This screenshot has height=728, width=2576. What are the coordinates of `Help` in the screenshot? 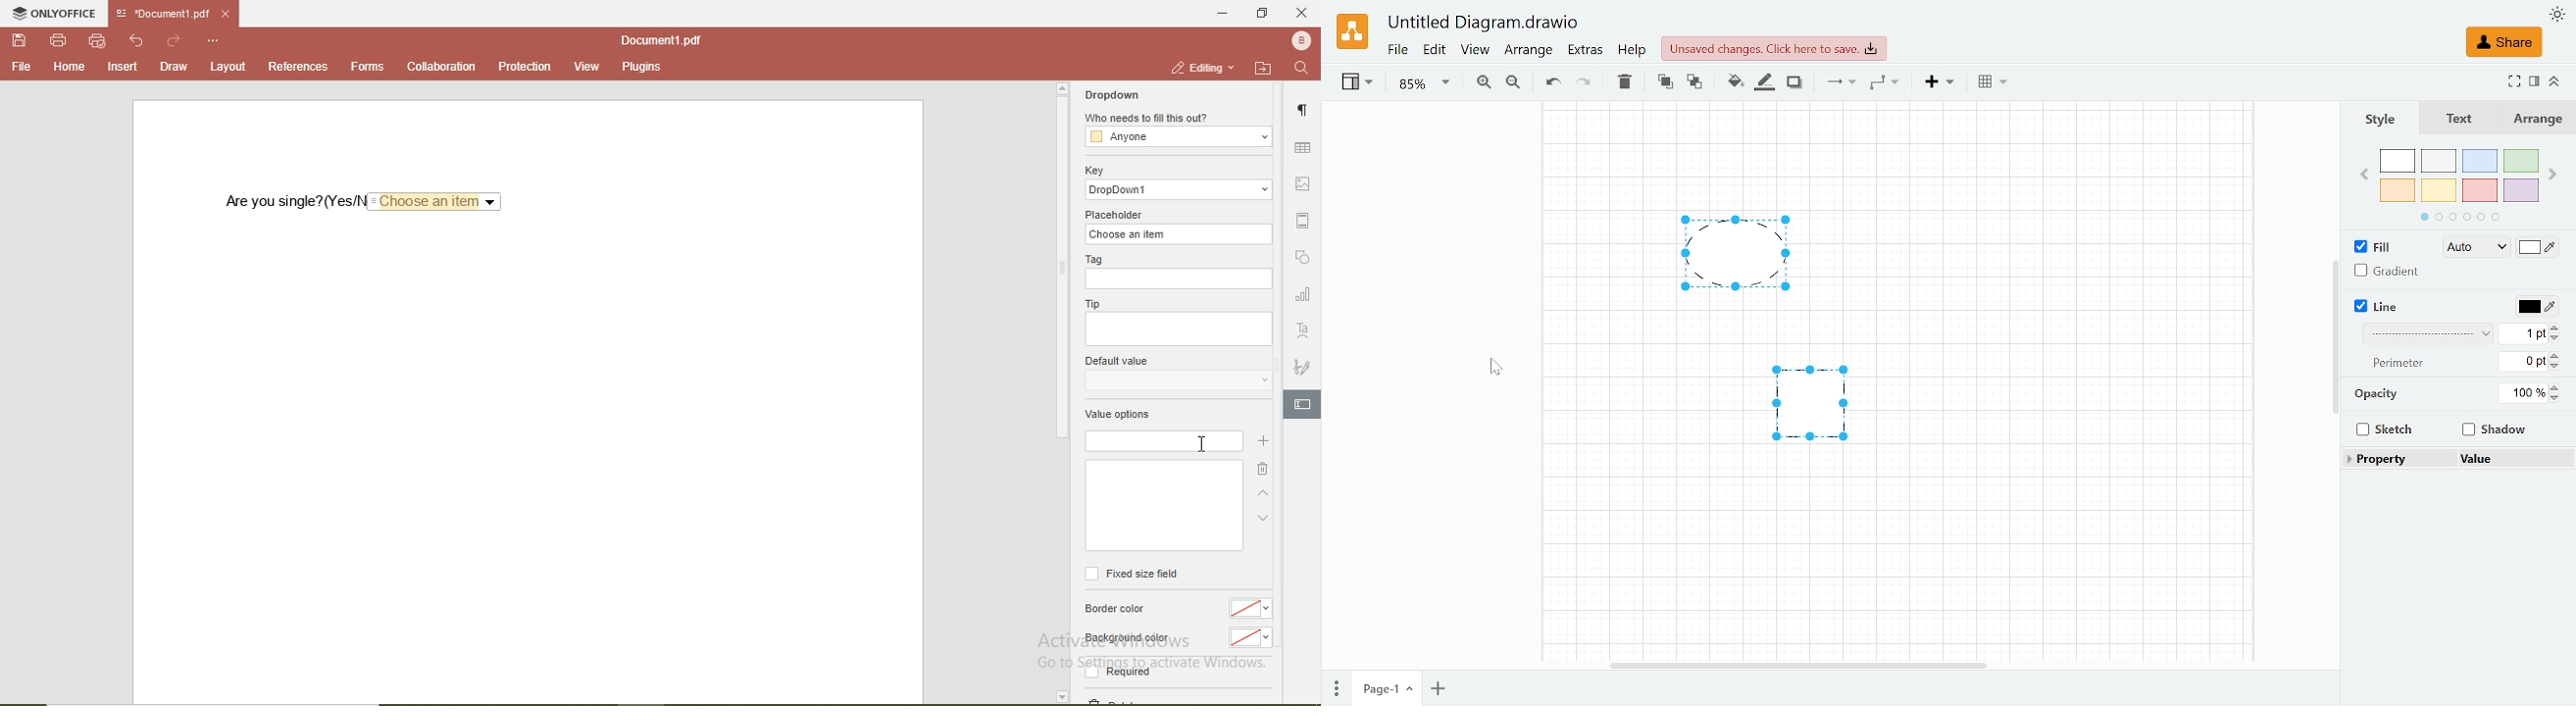 It's located at (1635, 52).